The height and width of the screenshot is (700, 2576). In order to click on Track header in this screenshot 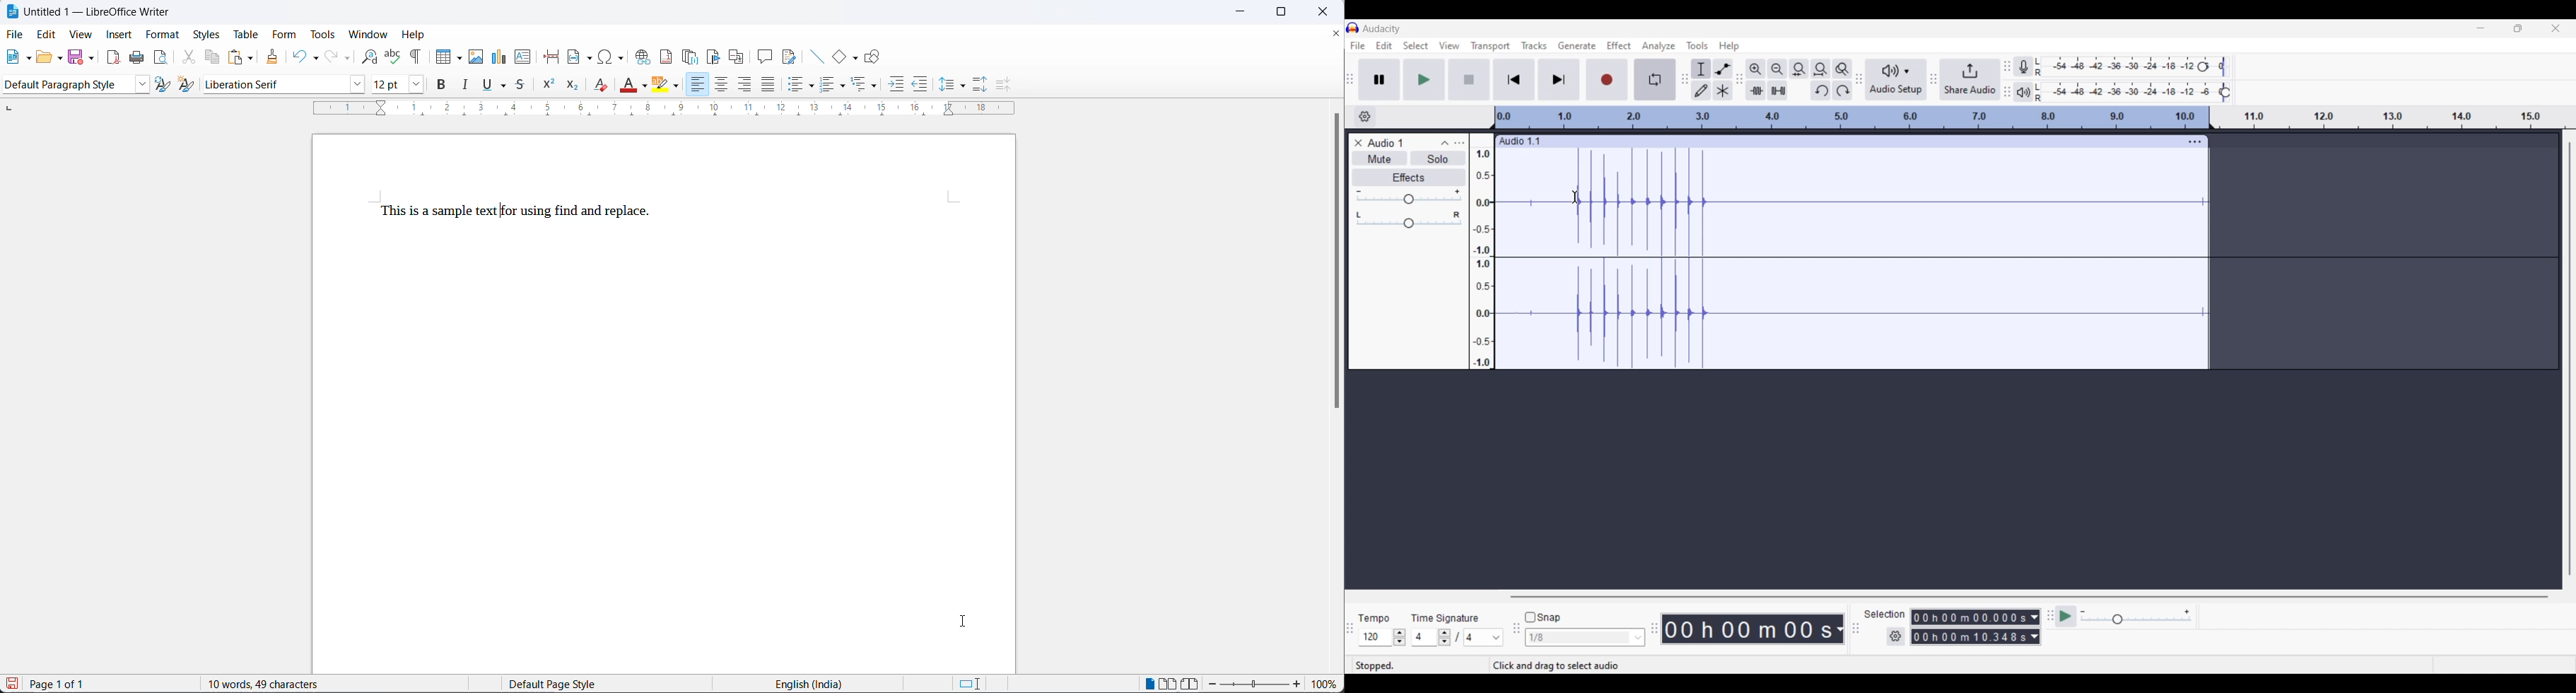, I will do `click(2212, 118)`.